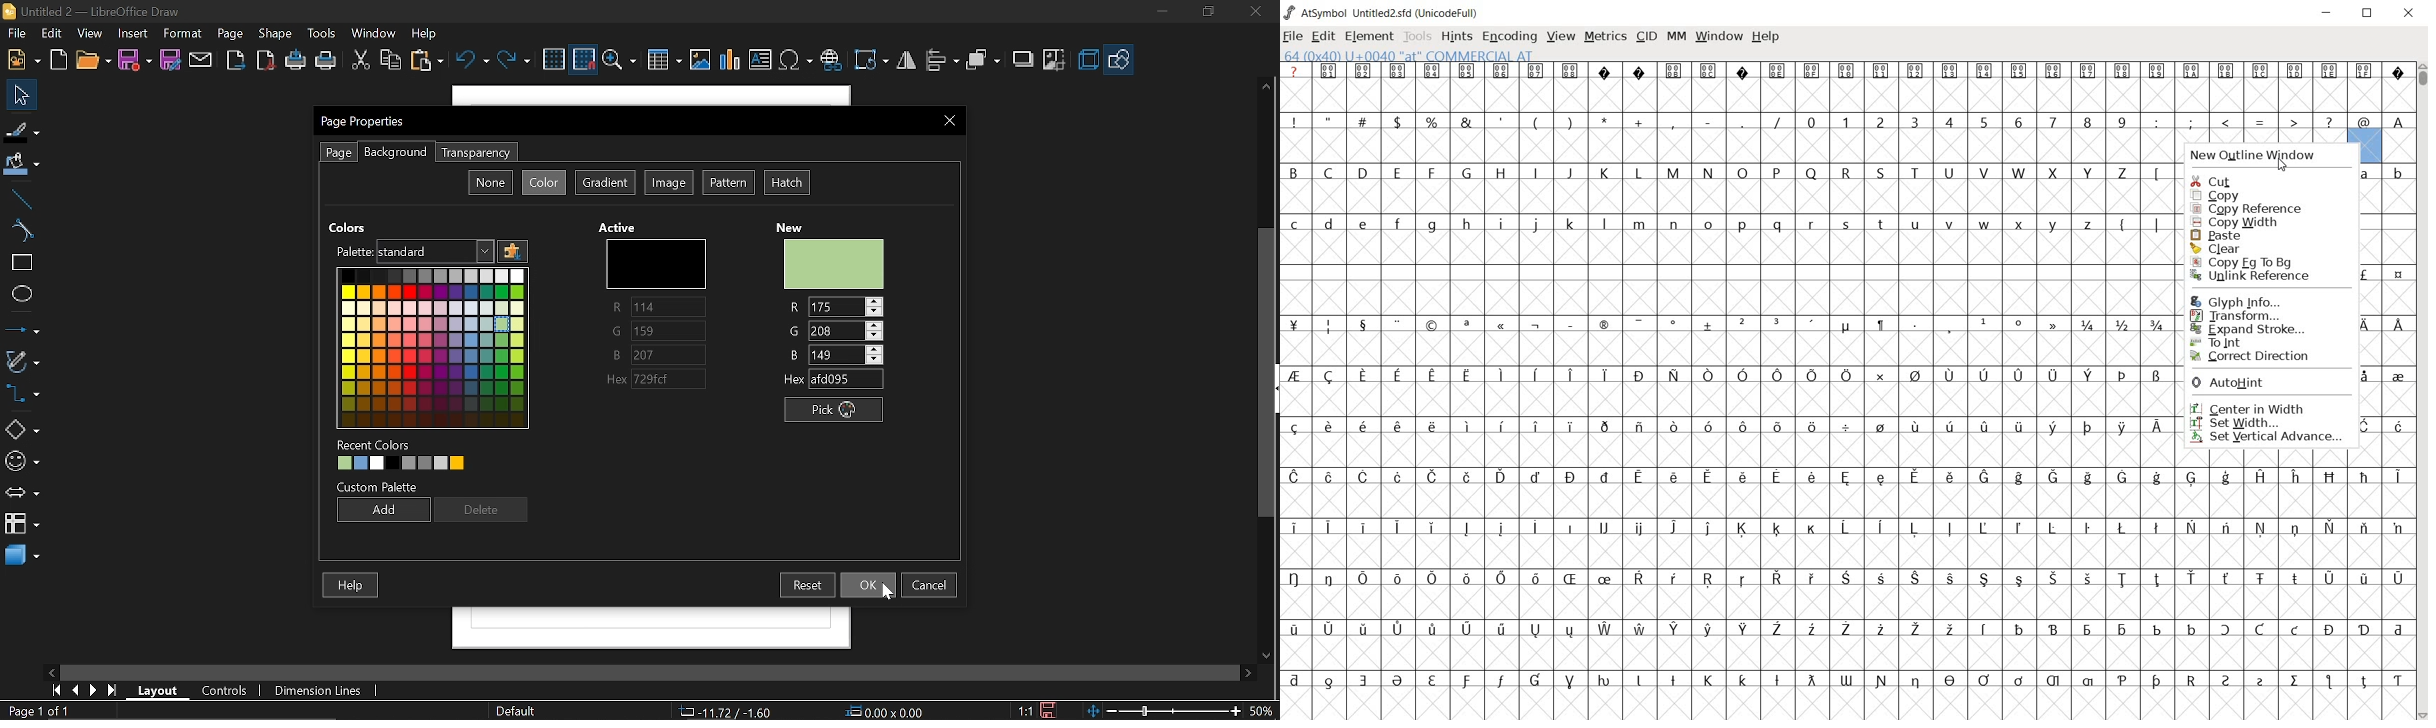 The width and height of the screenshot is (2436, 728). What do you see at coordinates (1120, 59) in the screenshot?
I see `Basic hapes` at bounding box center [1120, 59].